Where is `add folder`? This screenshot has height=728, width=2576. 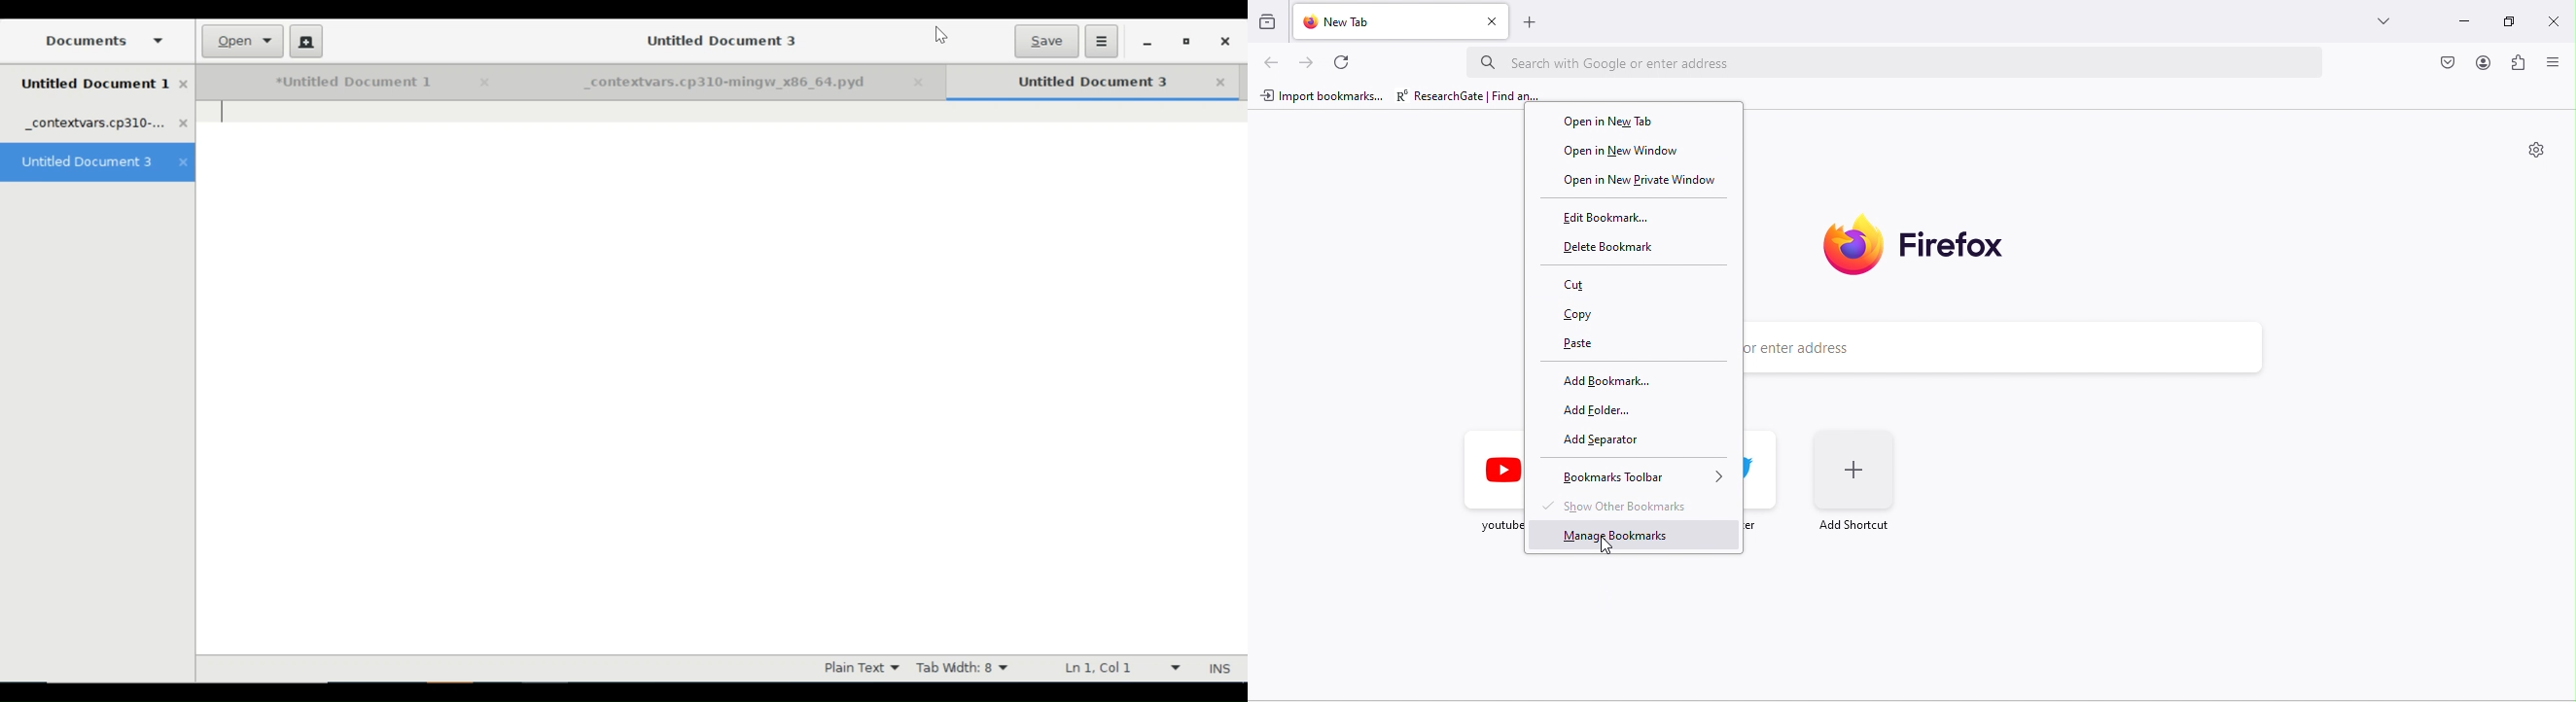
add folder is located at coordinates (1602, 412).